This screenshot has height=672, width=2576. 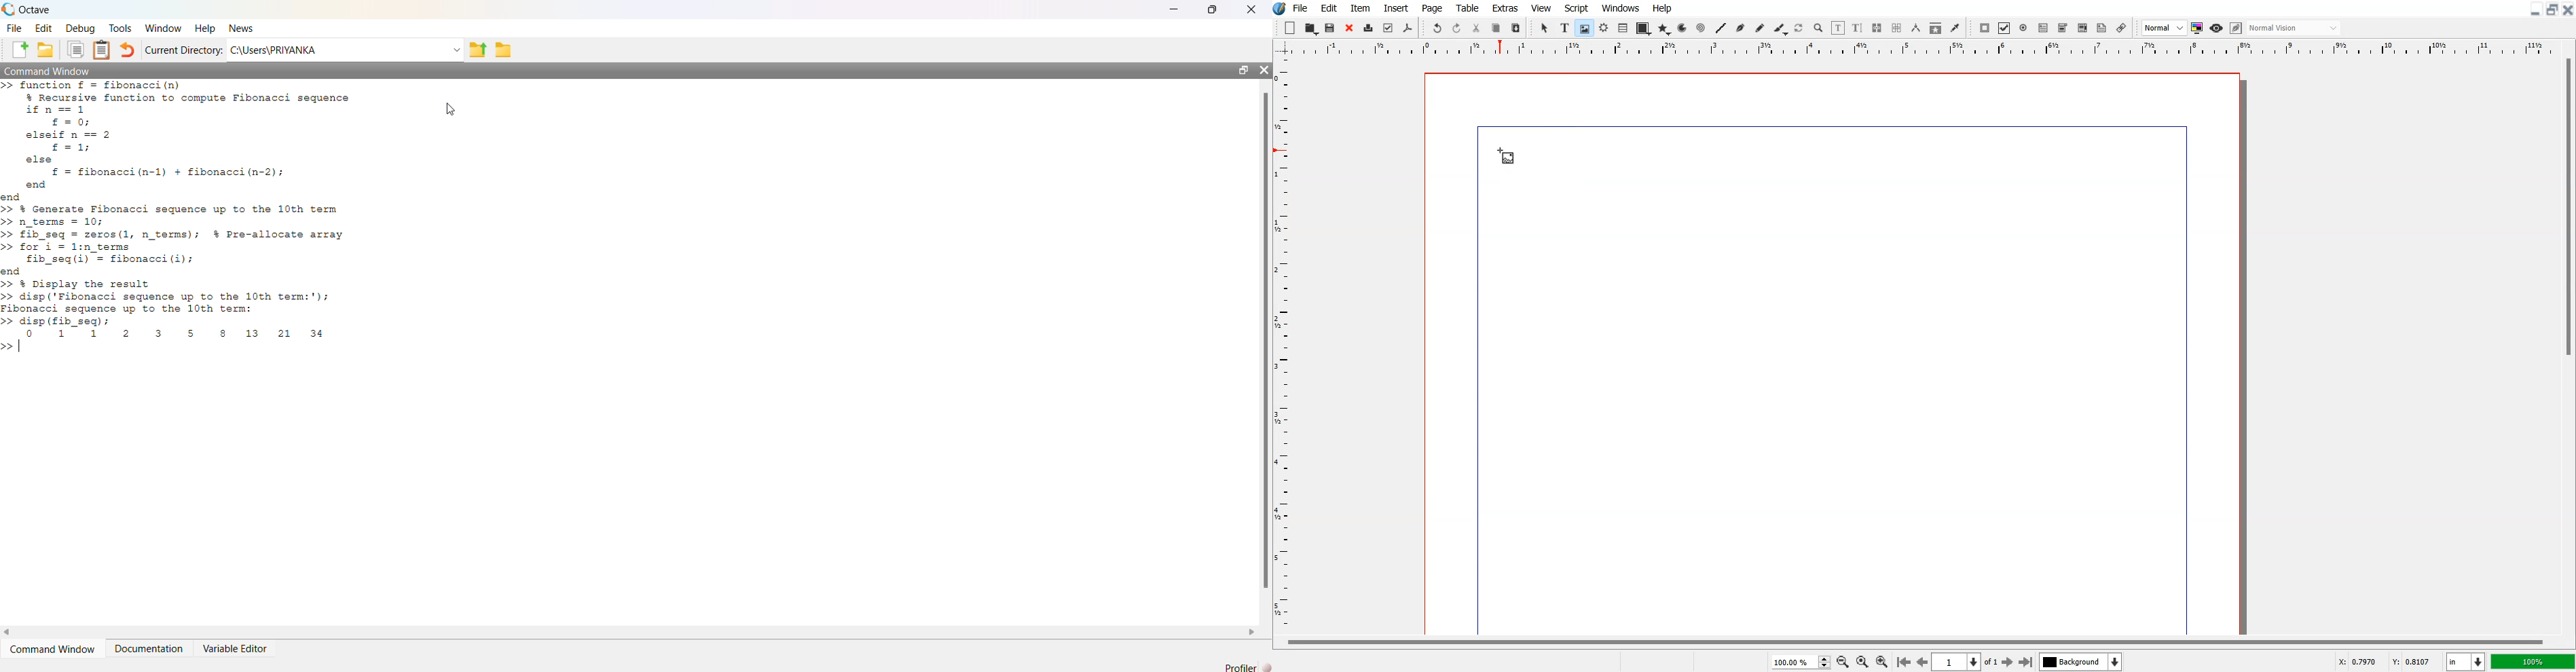 What do you see at coordinates (1263, 69) in the screenshot?
I see `close` at bounding box center [1263, 69].